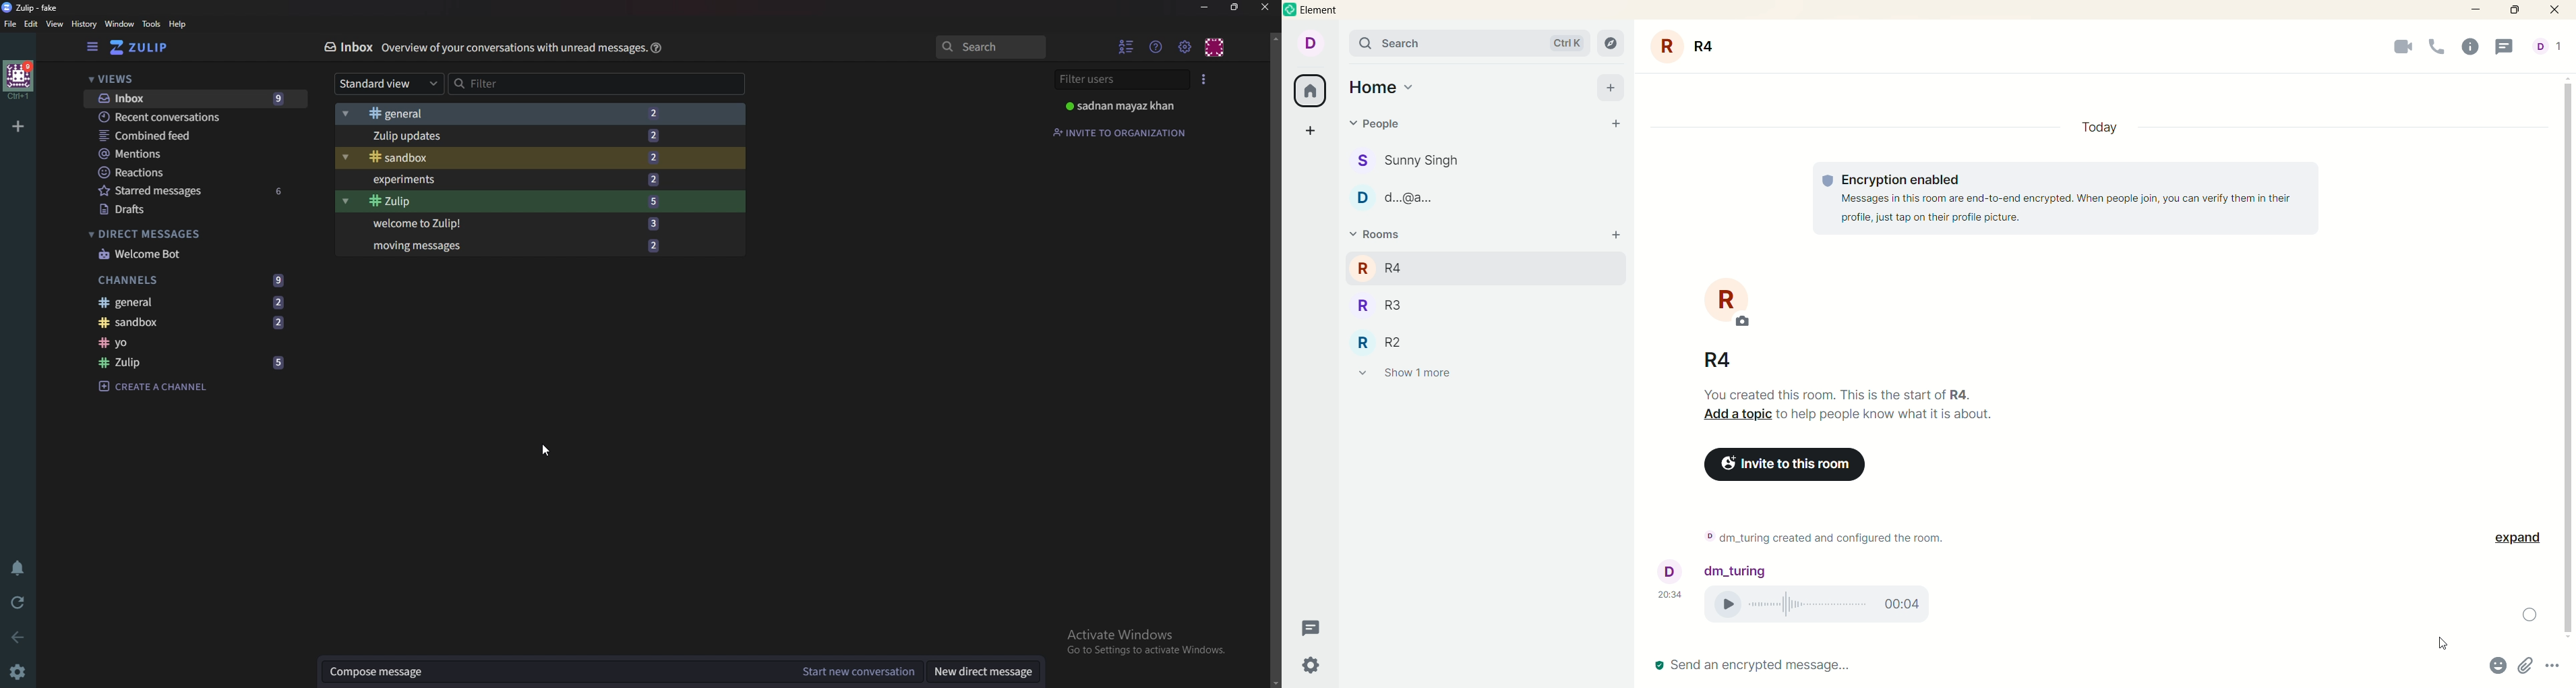 This screenshot has width=2576, height=700. Describe the element at coordinates (188, 192) in the screenshot. I see `starred messages` at that location.